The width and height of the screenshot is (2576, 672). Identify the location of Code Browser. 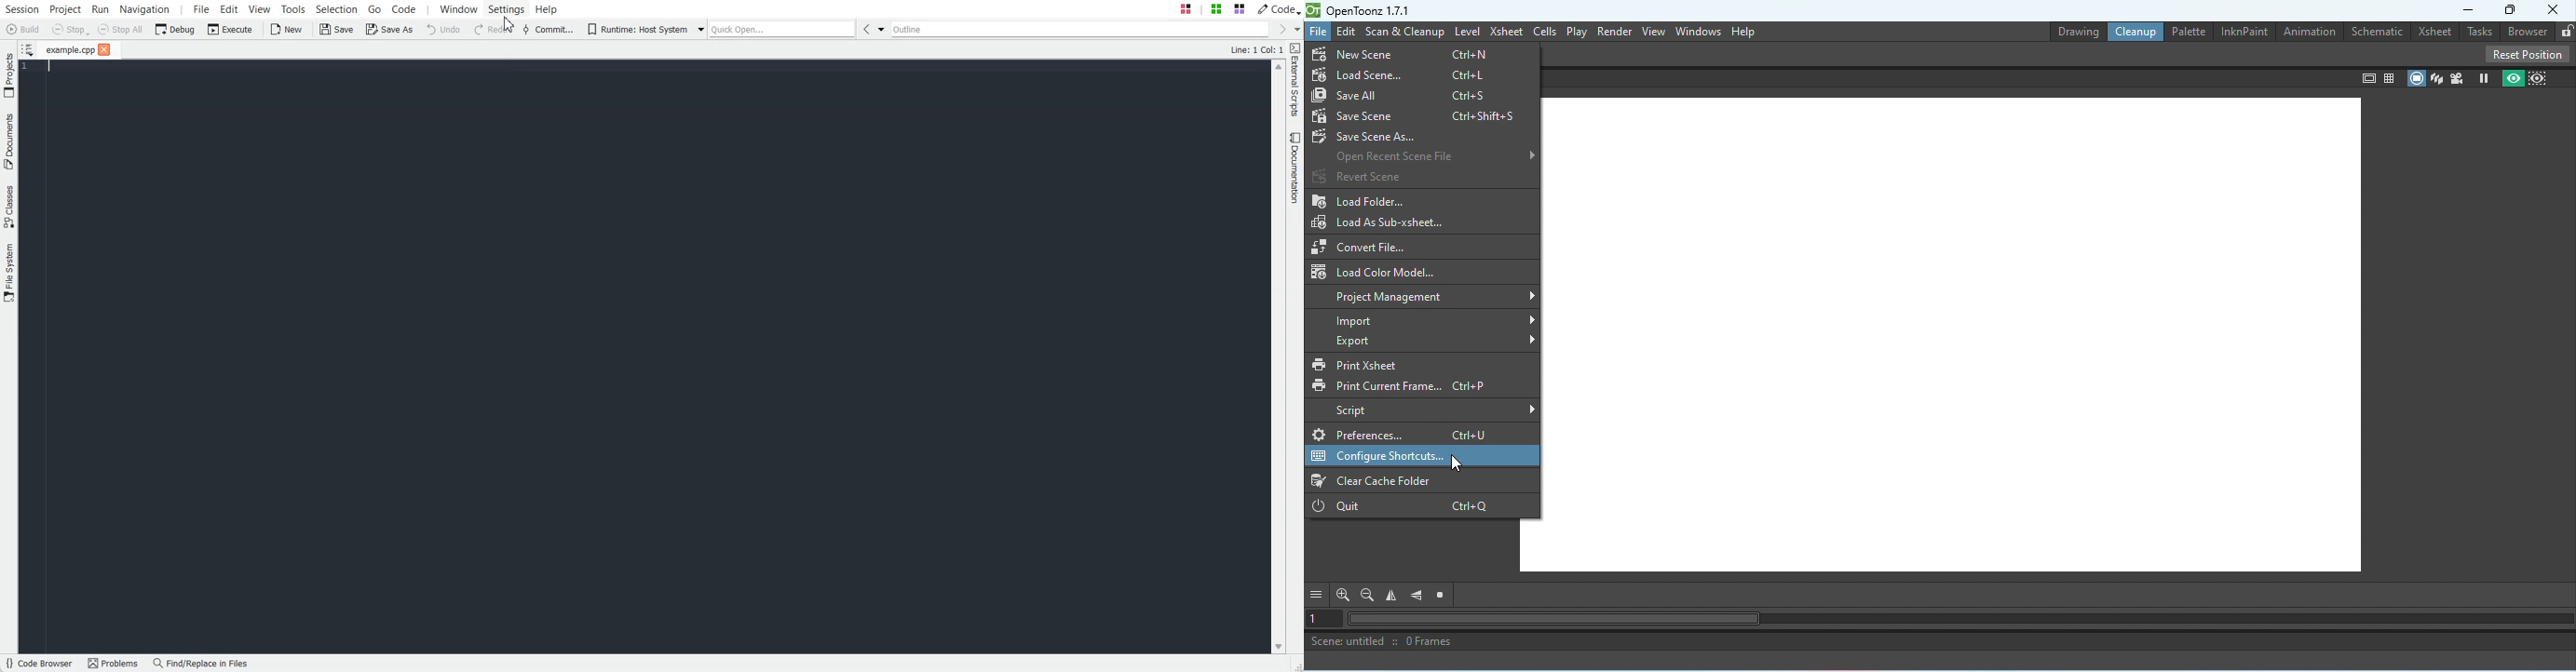
(41, 663).